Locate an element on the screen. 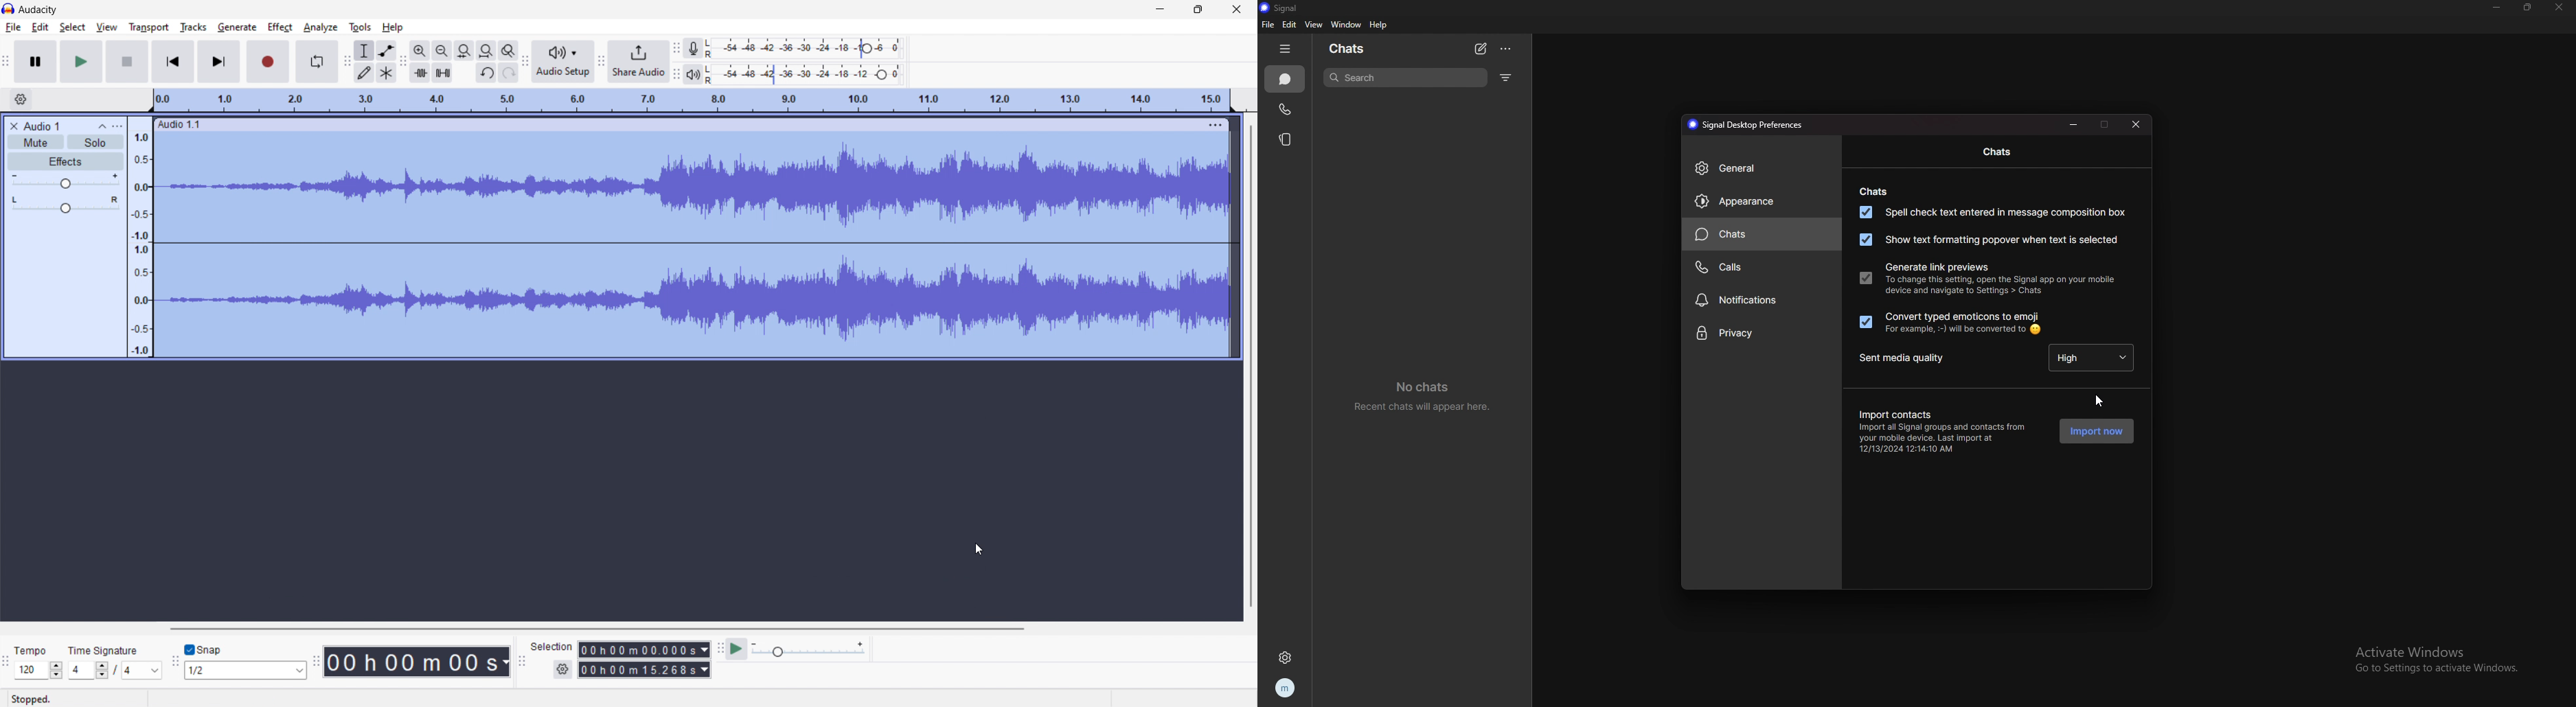 The width and height of the screenshot is (2576, 728). 00h00m00.000s (start time) is located at coordinates (644, 648).